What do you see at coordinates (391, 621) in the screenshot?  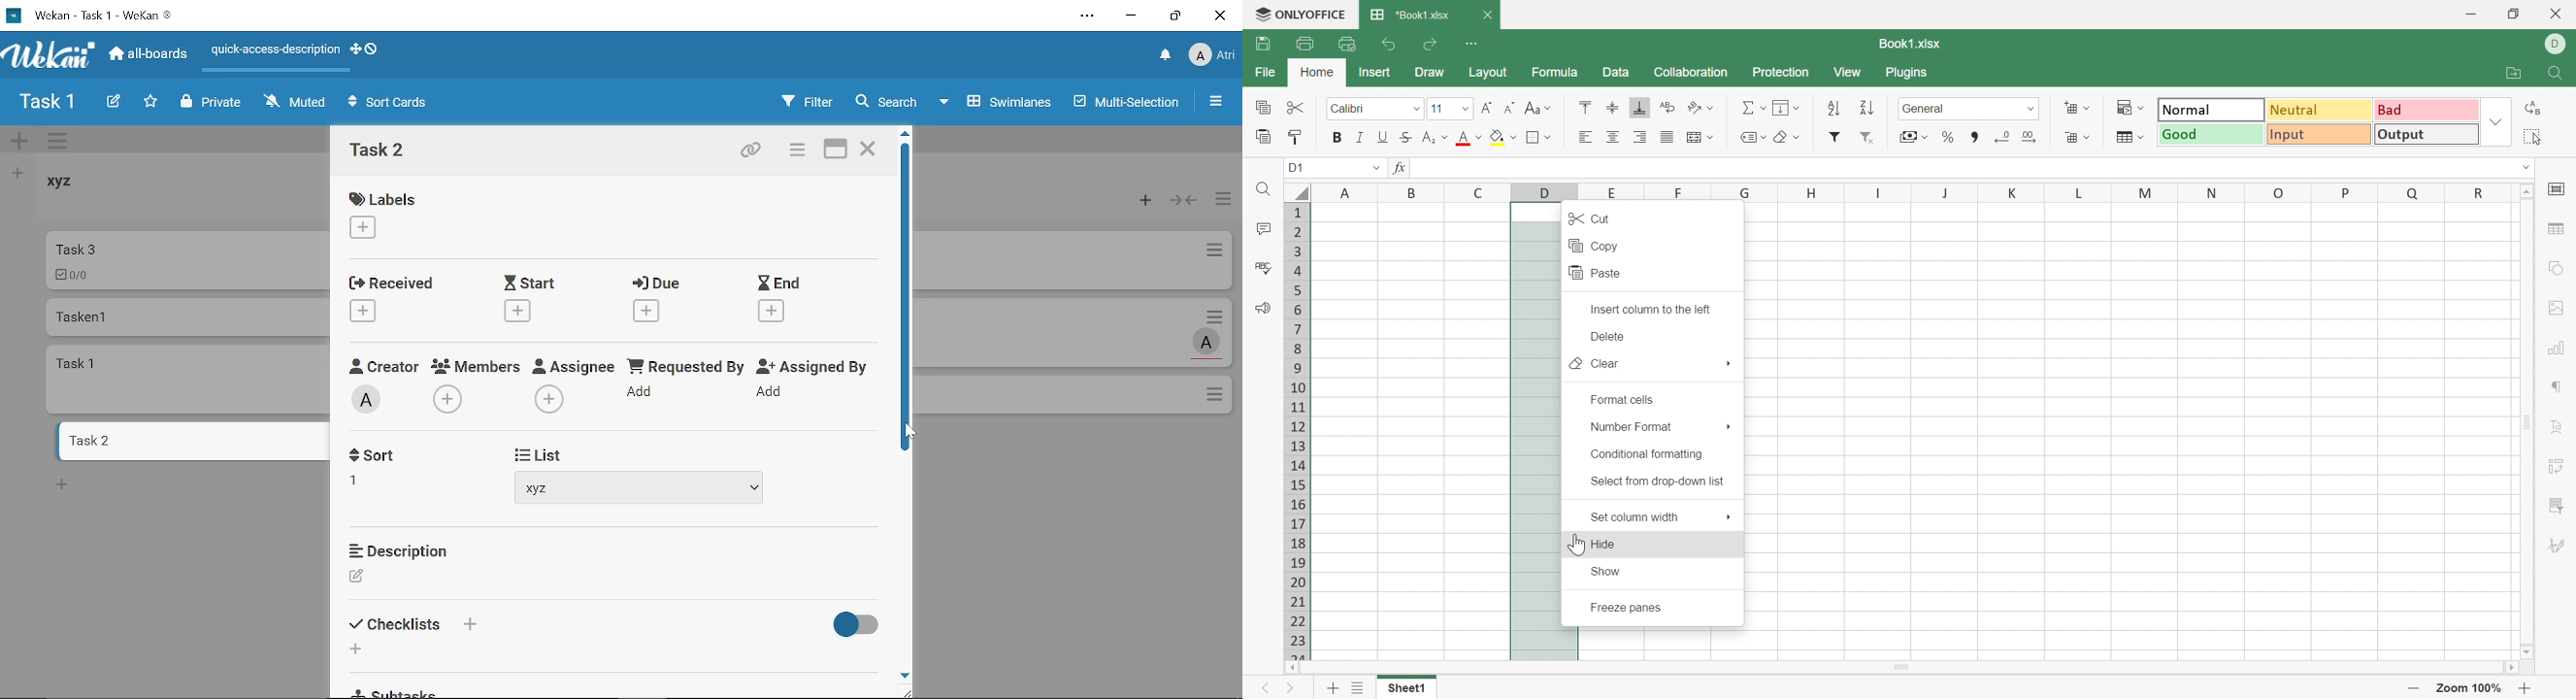 I see `Checklists` at bounding box center [391, 621].